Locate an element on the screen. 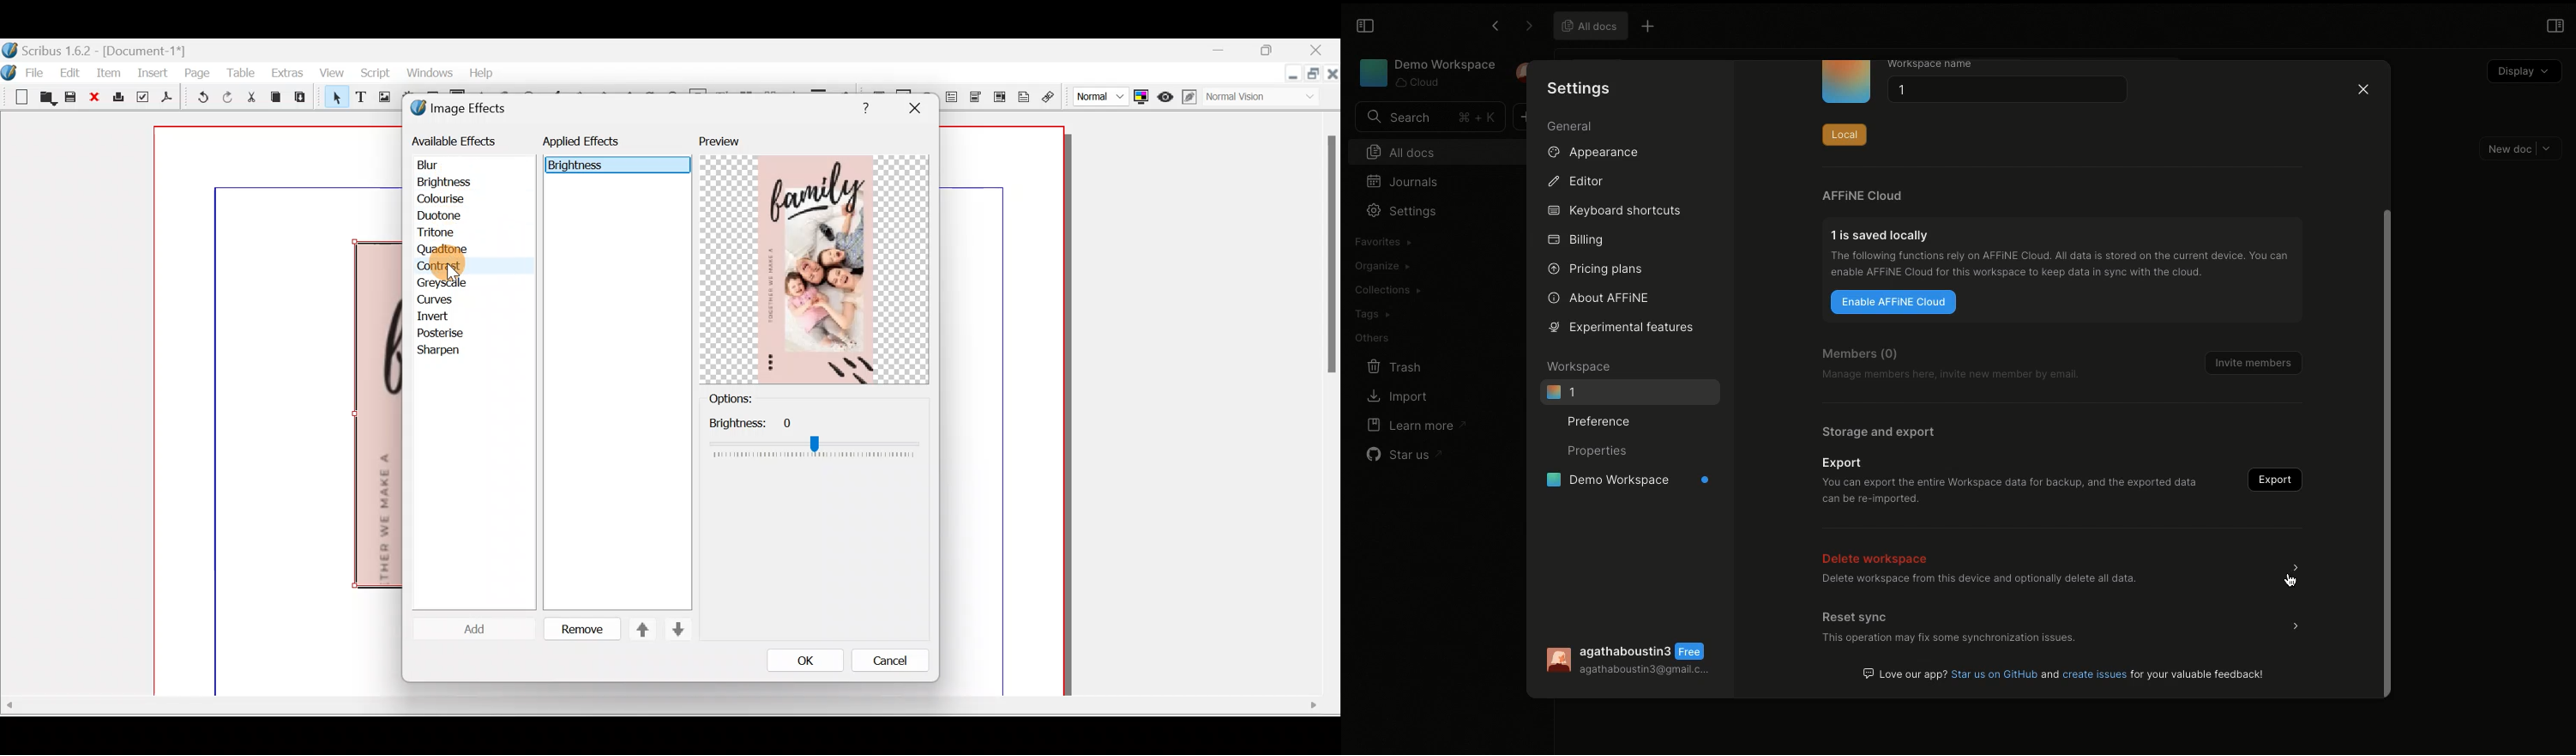 The image size is (2576, 756). Accordion is located at coordinates (2296, 625).